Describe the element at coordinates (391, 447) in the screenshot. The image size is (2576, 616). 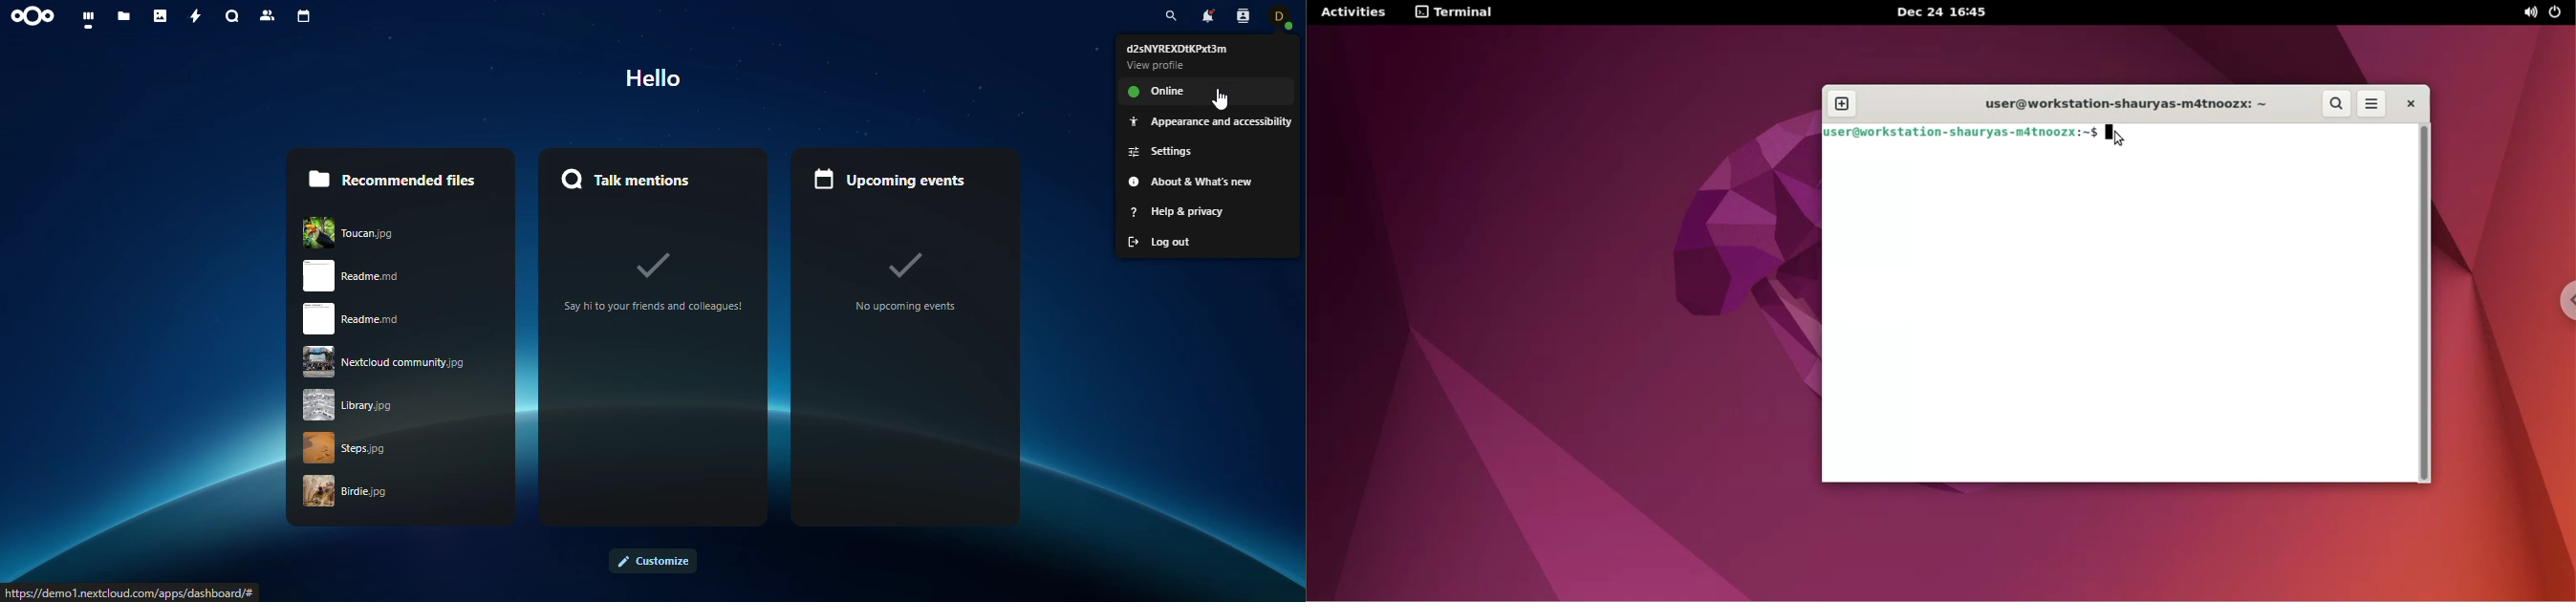
I see `strps.jpg` at that location.